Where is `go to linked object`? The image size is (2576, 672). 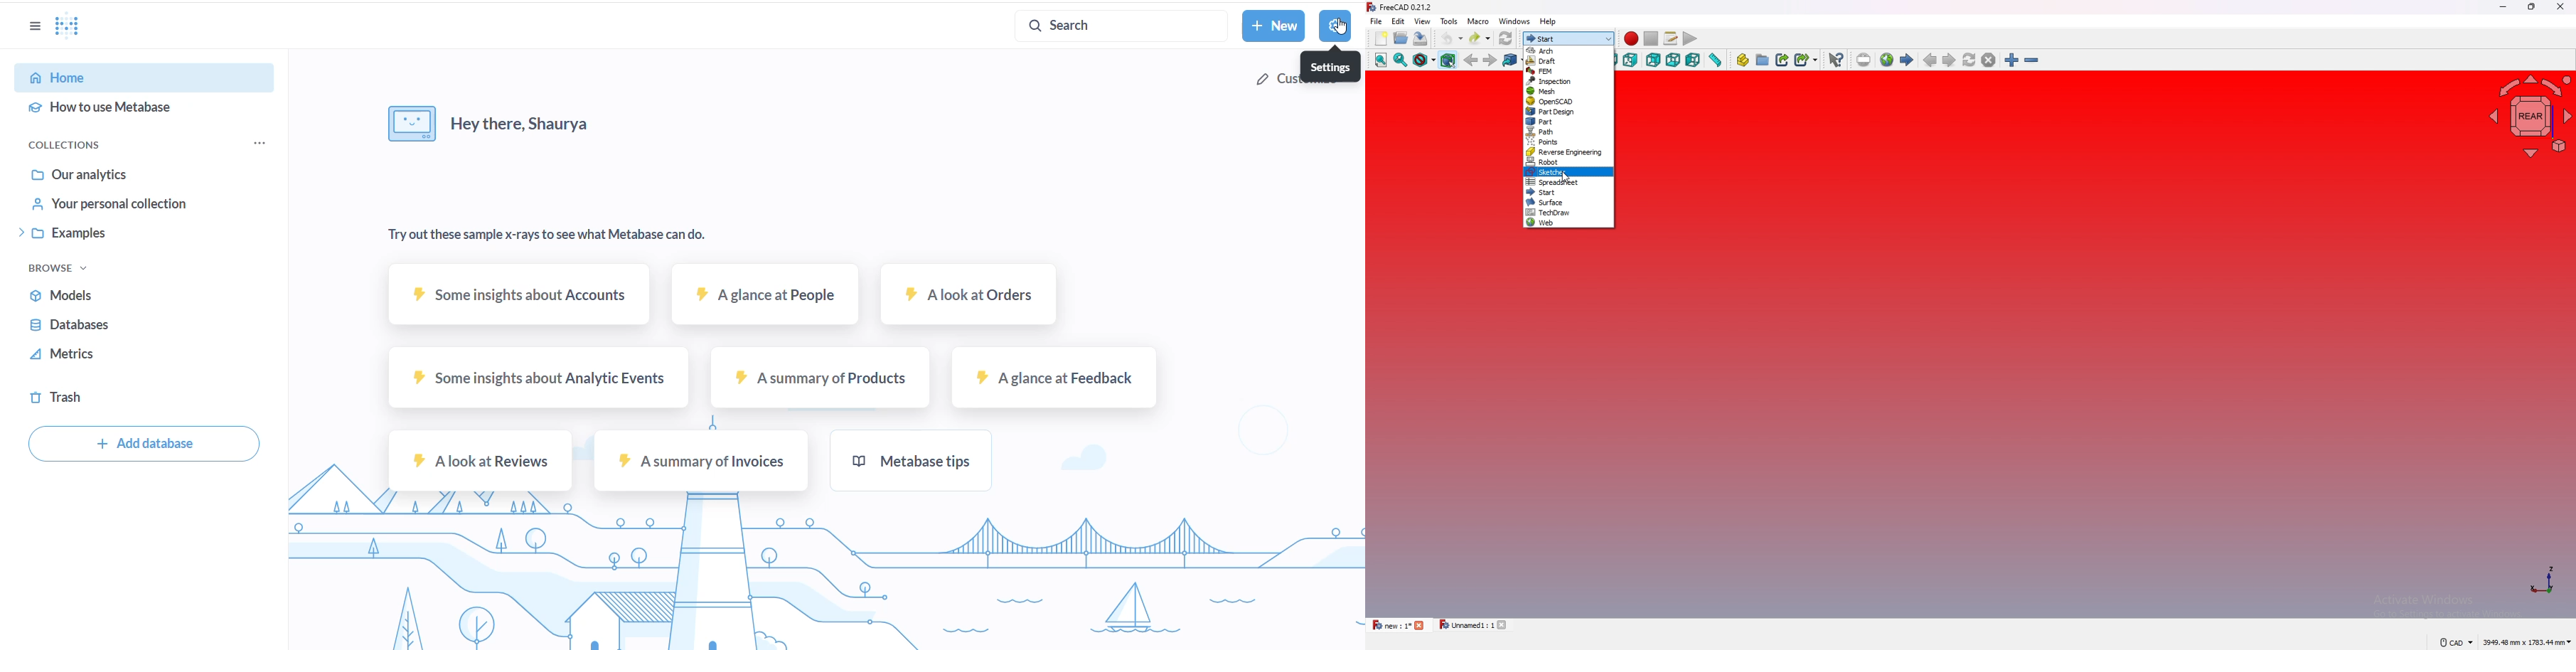
go to linked object is located at coordinates (1515, 59).